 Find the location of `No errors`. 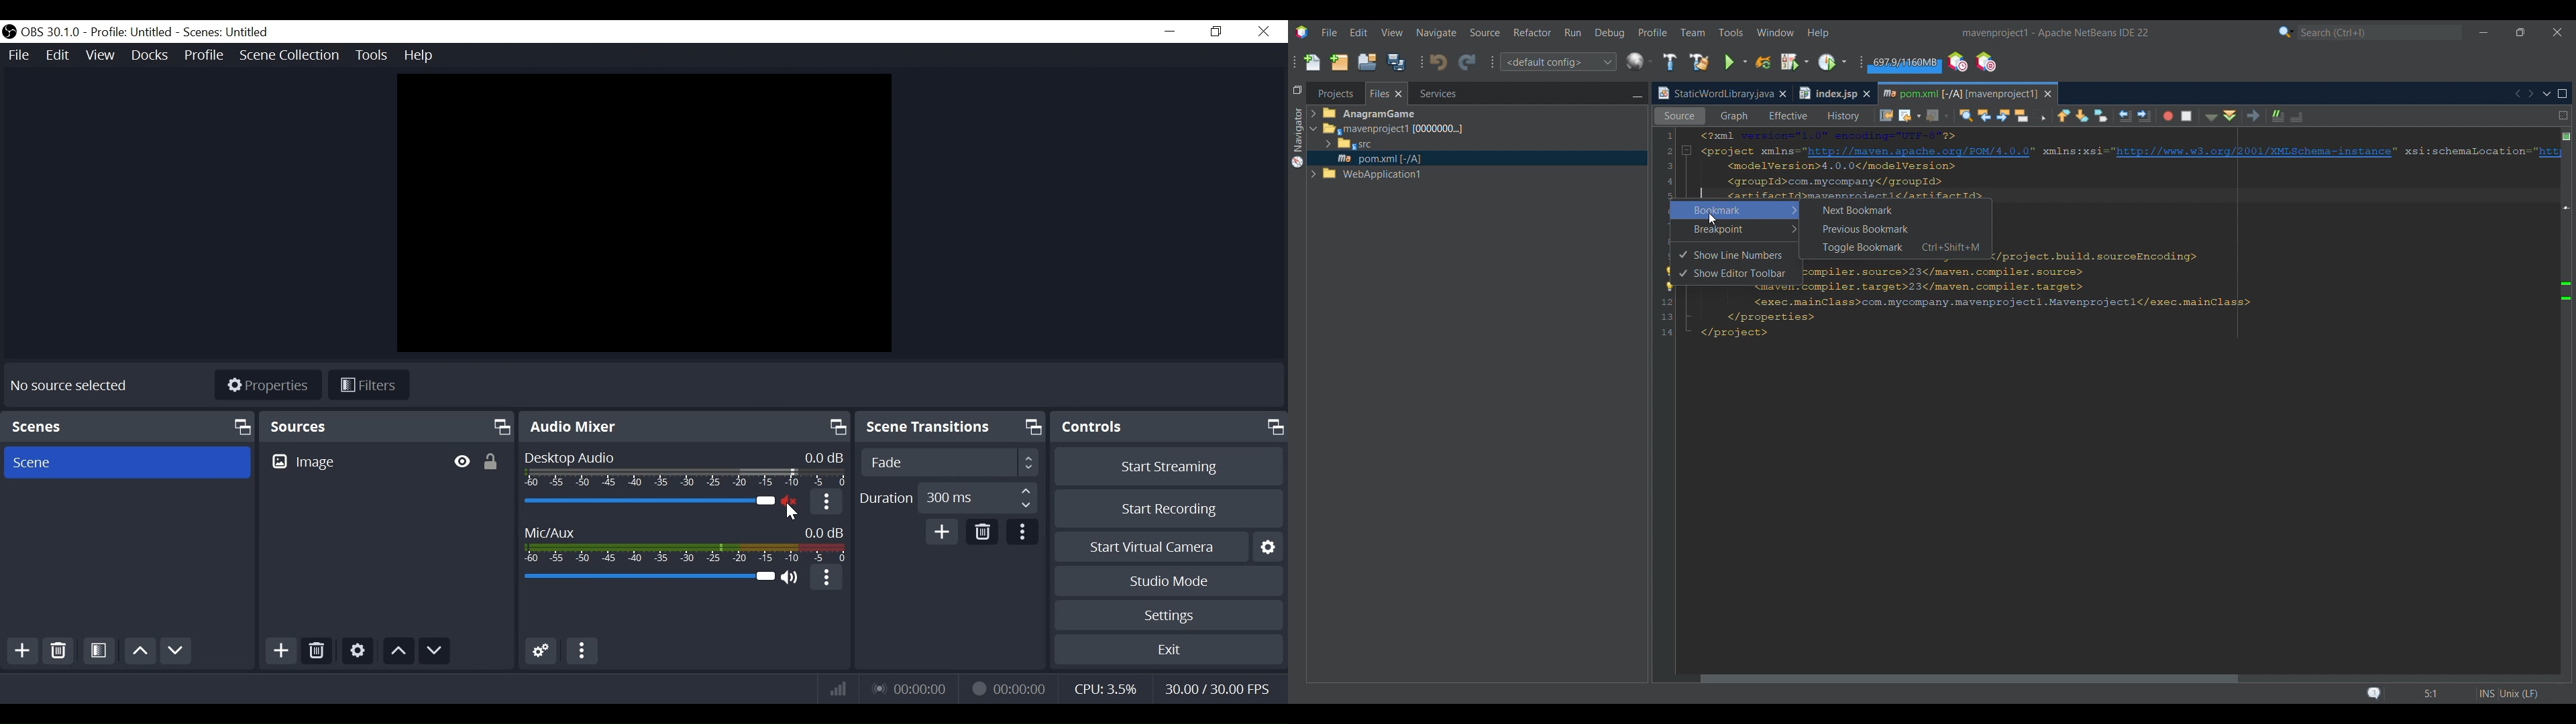

No errors is located at coordinates (2567, 137).